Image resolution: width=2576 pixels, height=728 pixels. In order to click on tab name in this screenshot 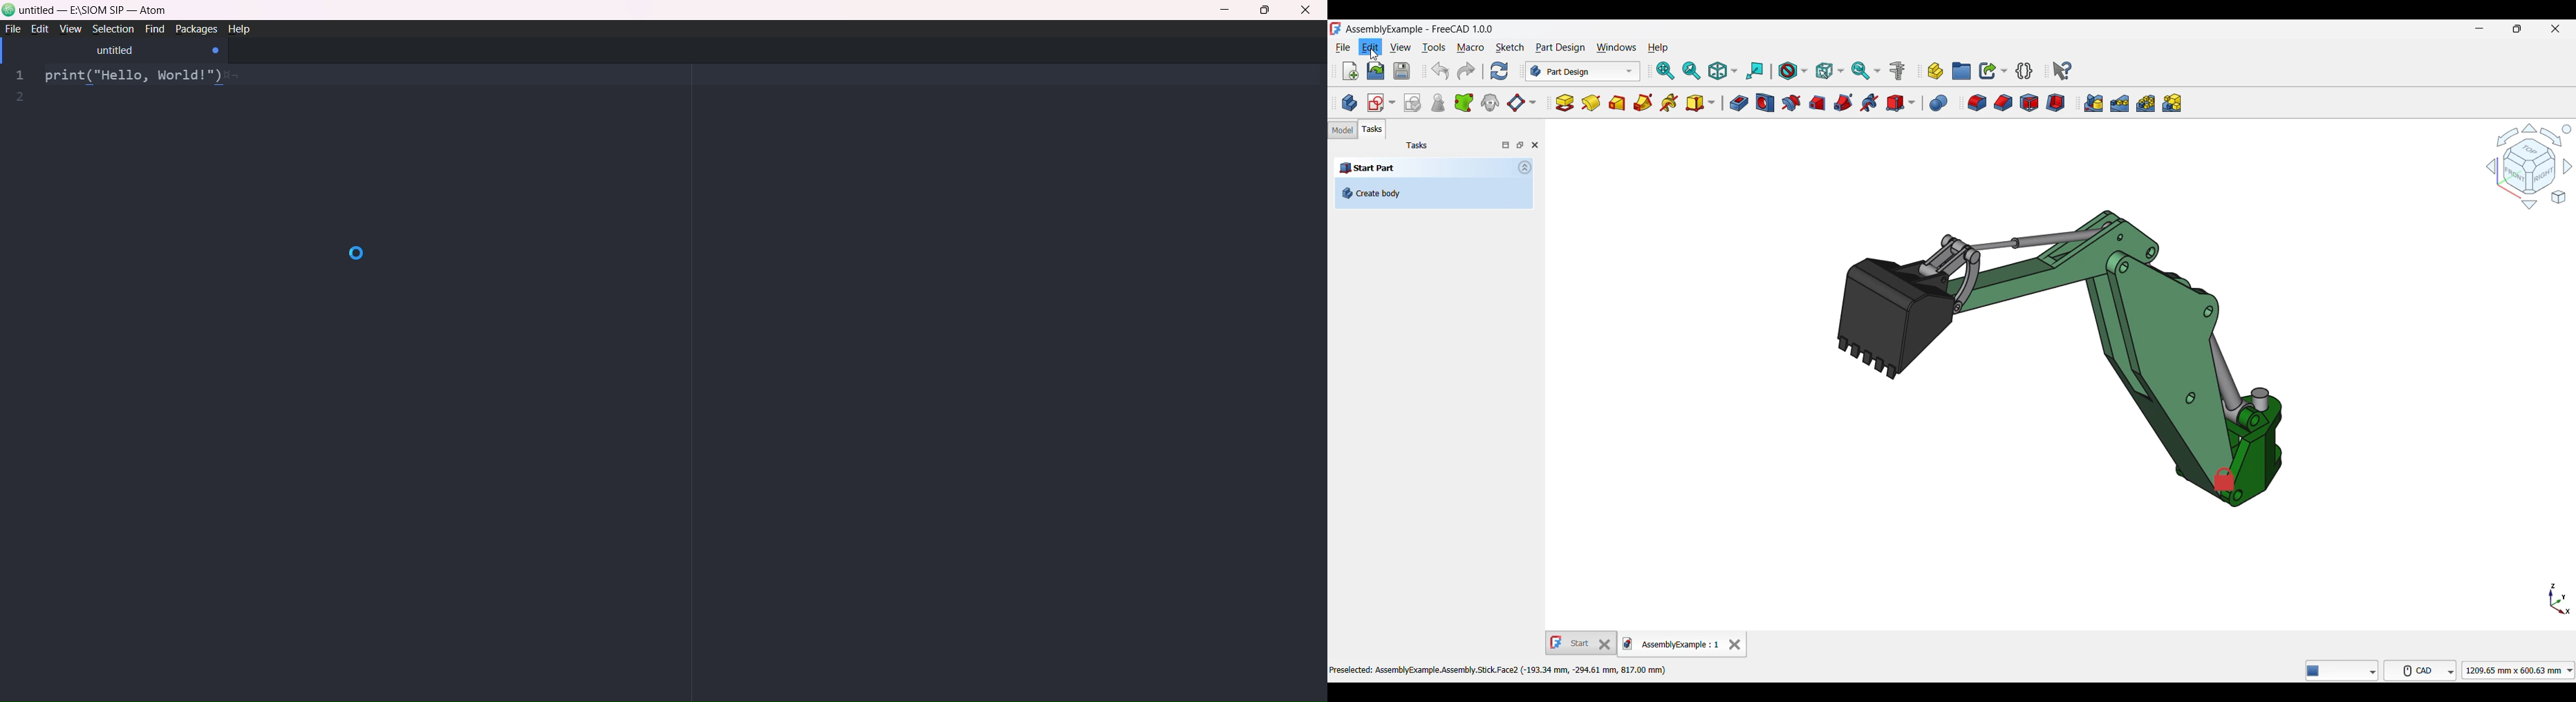, I will do `click(112, 53)`.